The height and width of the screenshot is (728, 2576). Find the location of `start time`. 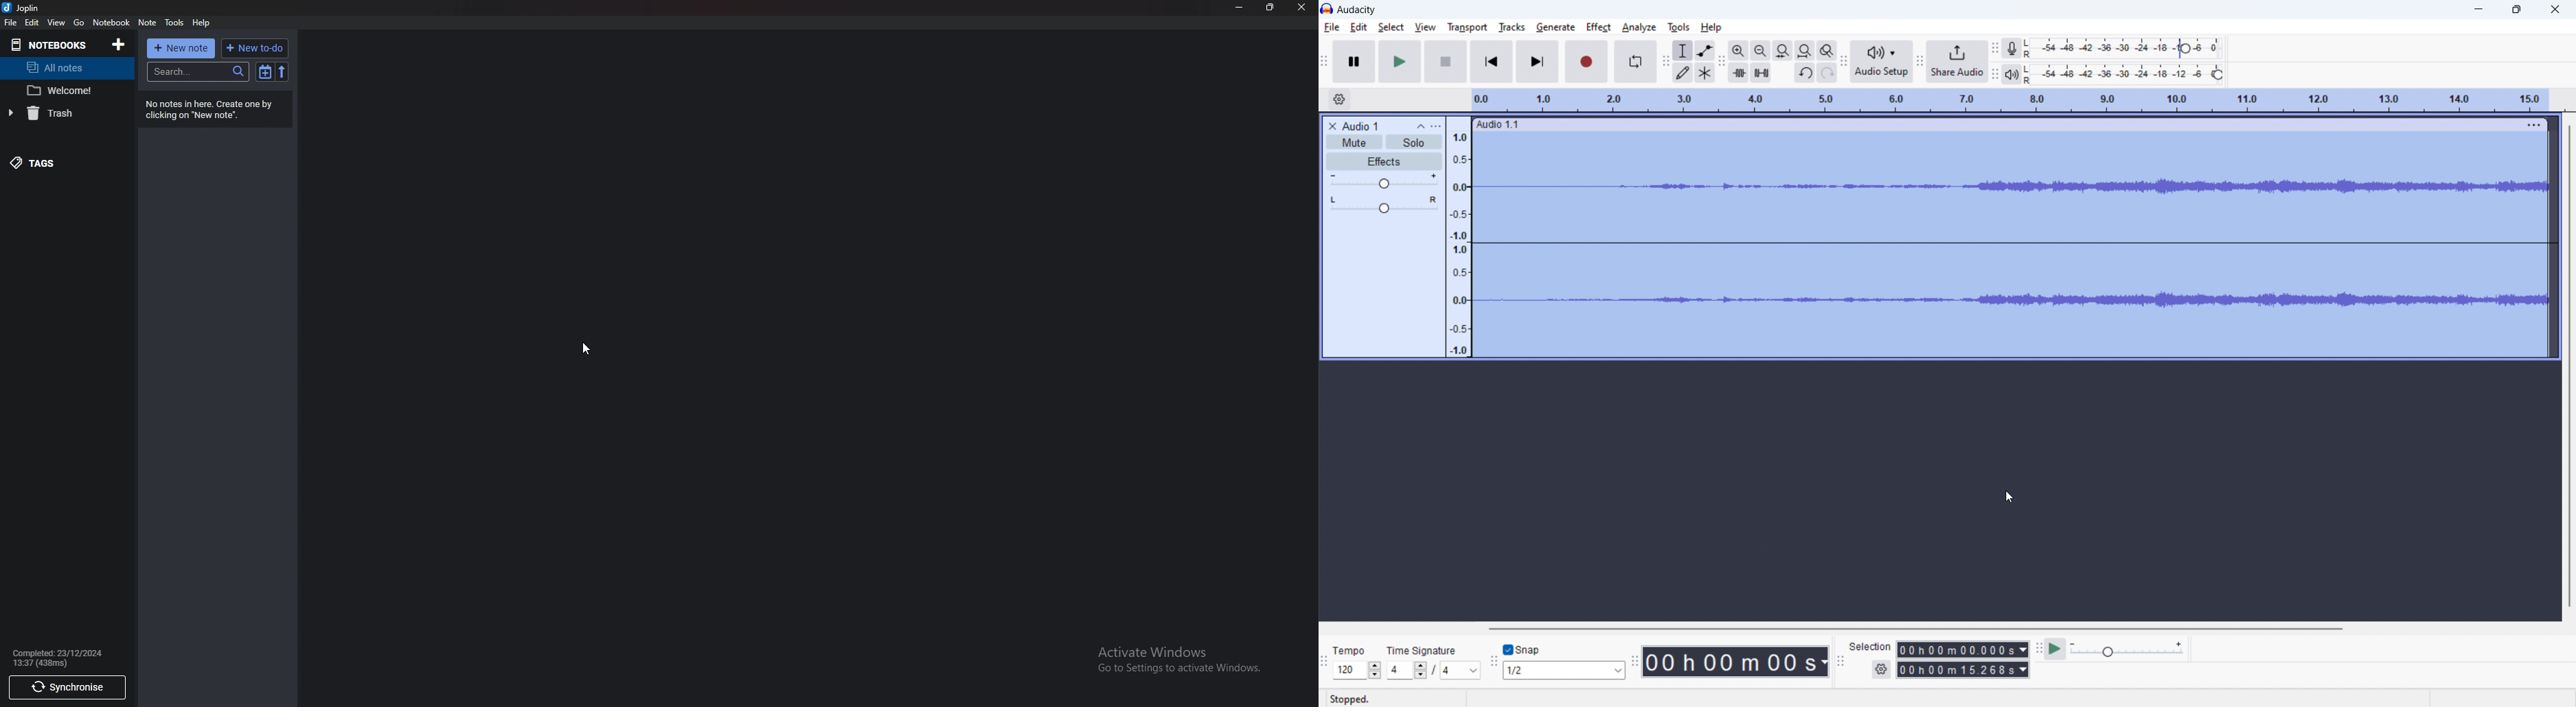

start time is located at coordinates (1963, 649).